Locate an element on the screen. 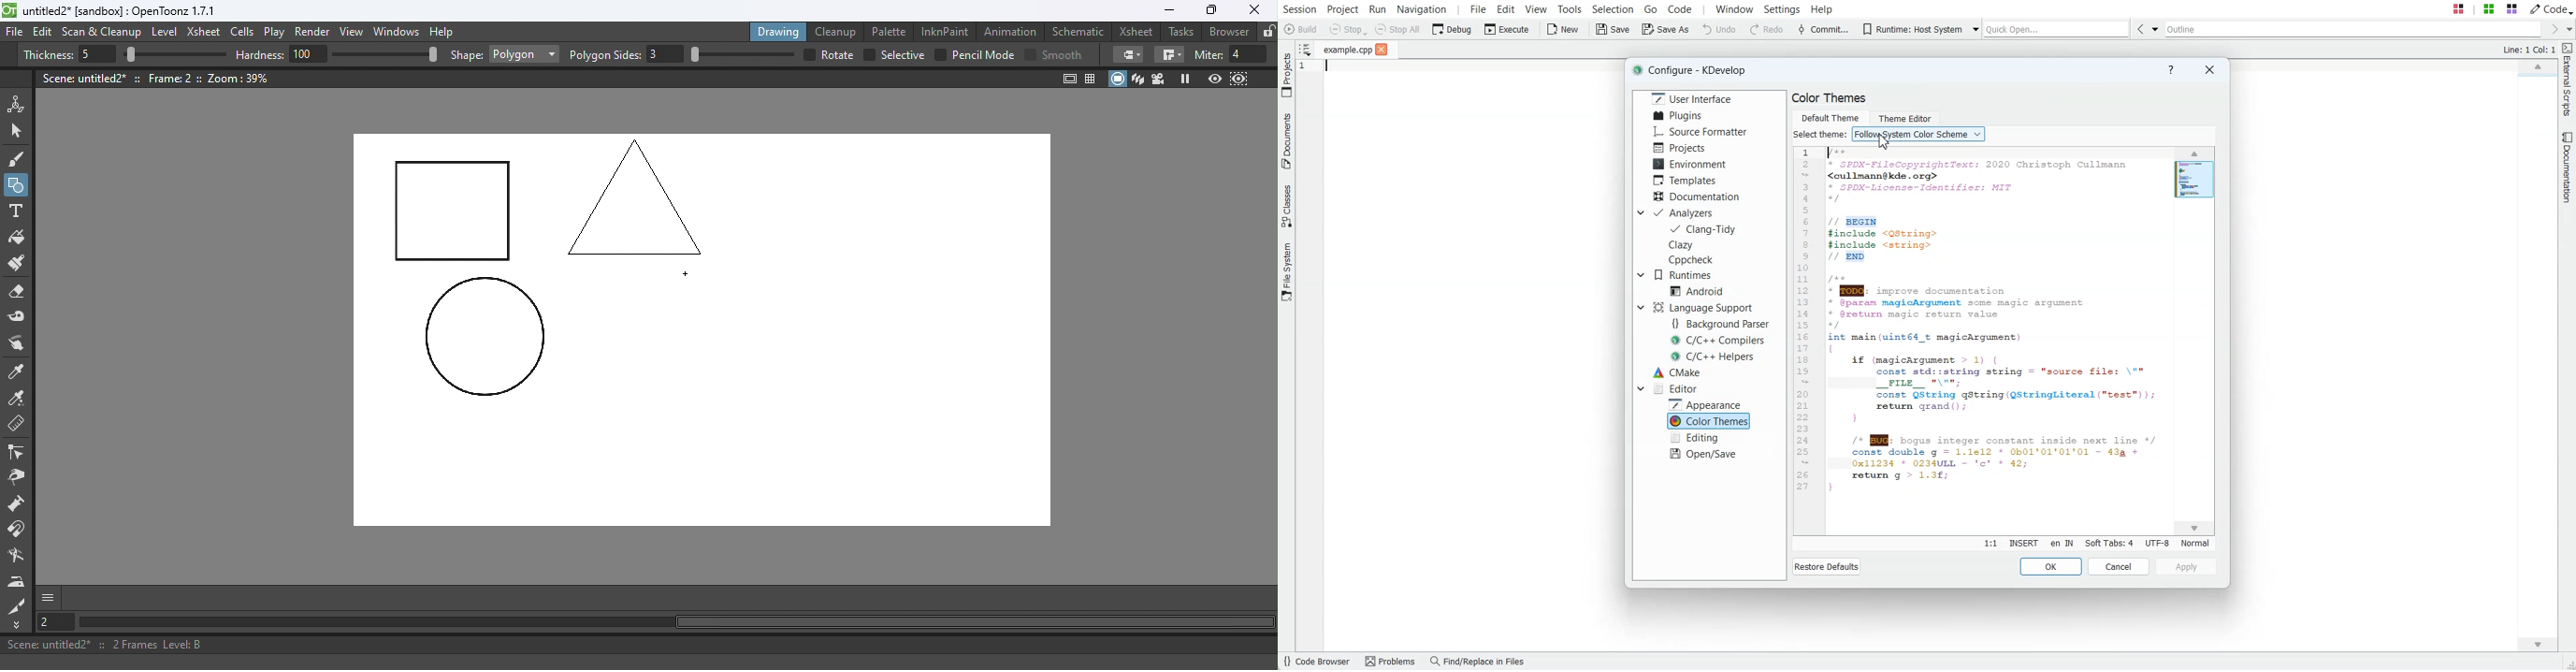 This screenshot has width=2576, height=672. File Overview is located at coordinates (2535, 78).